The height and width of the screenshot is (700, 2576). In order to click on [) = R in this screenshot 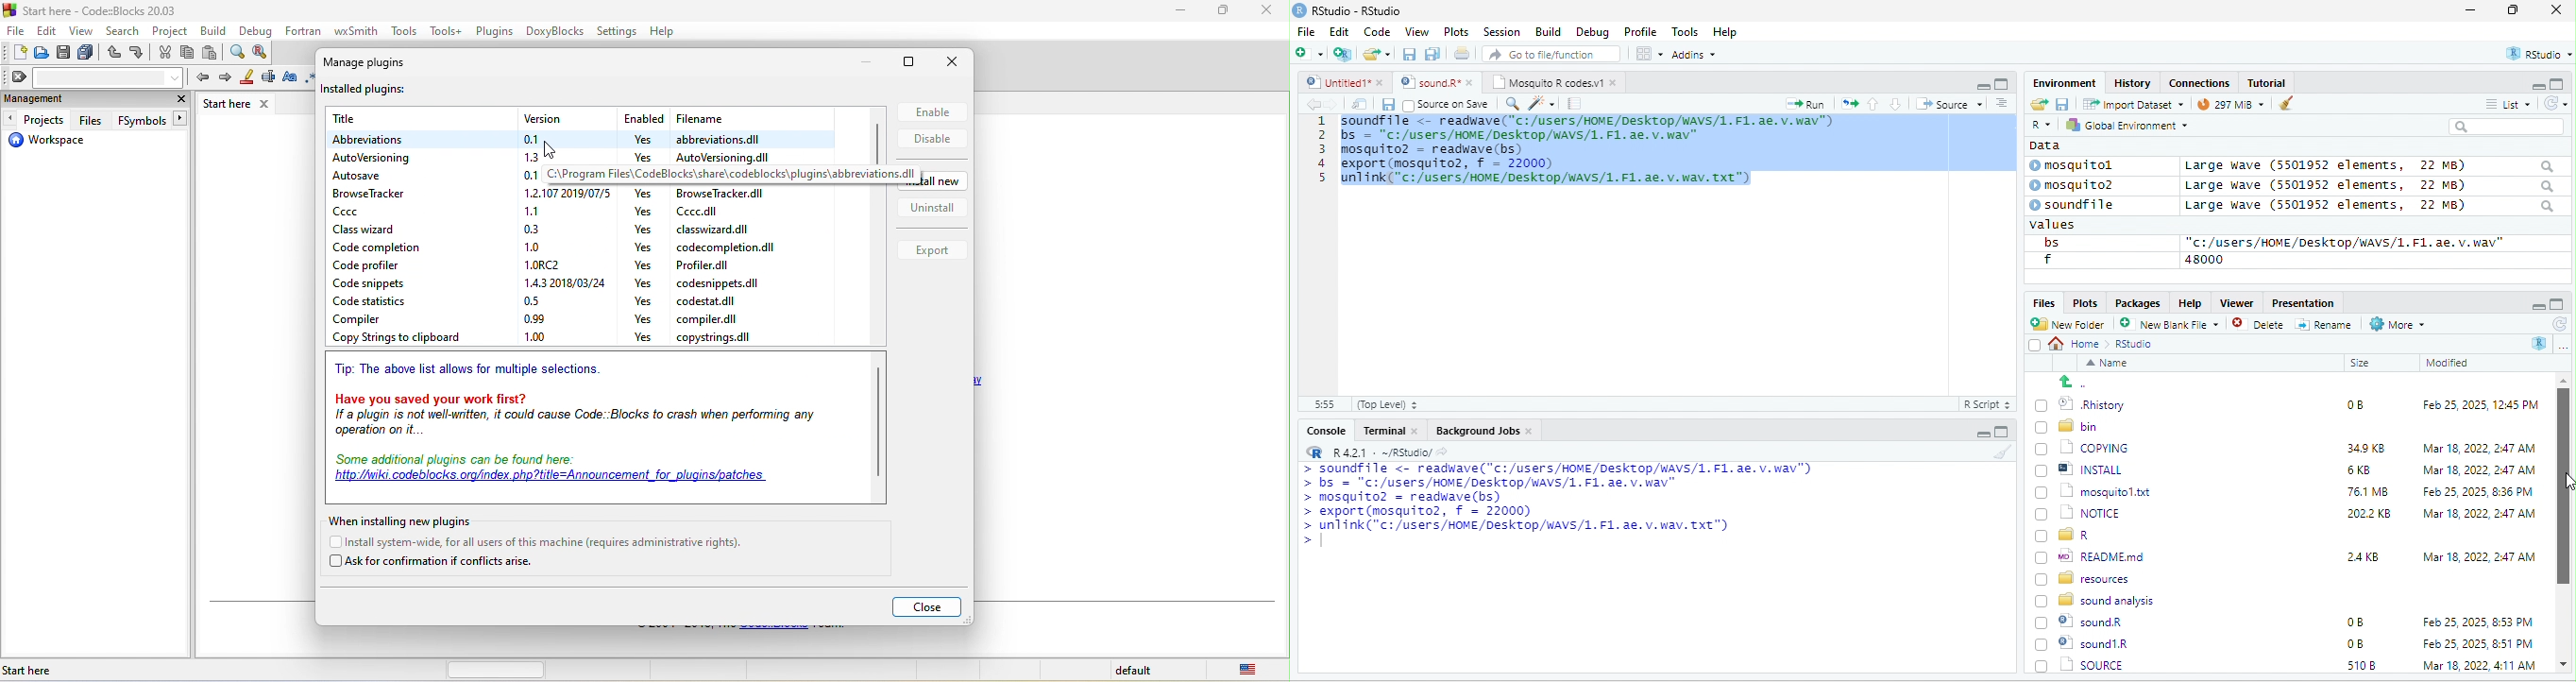, I will do `click(2074, 536)`.